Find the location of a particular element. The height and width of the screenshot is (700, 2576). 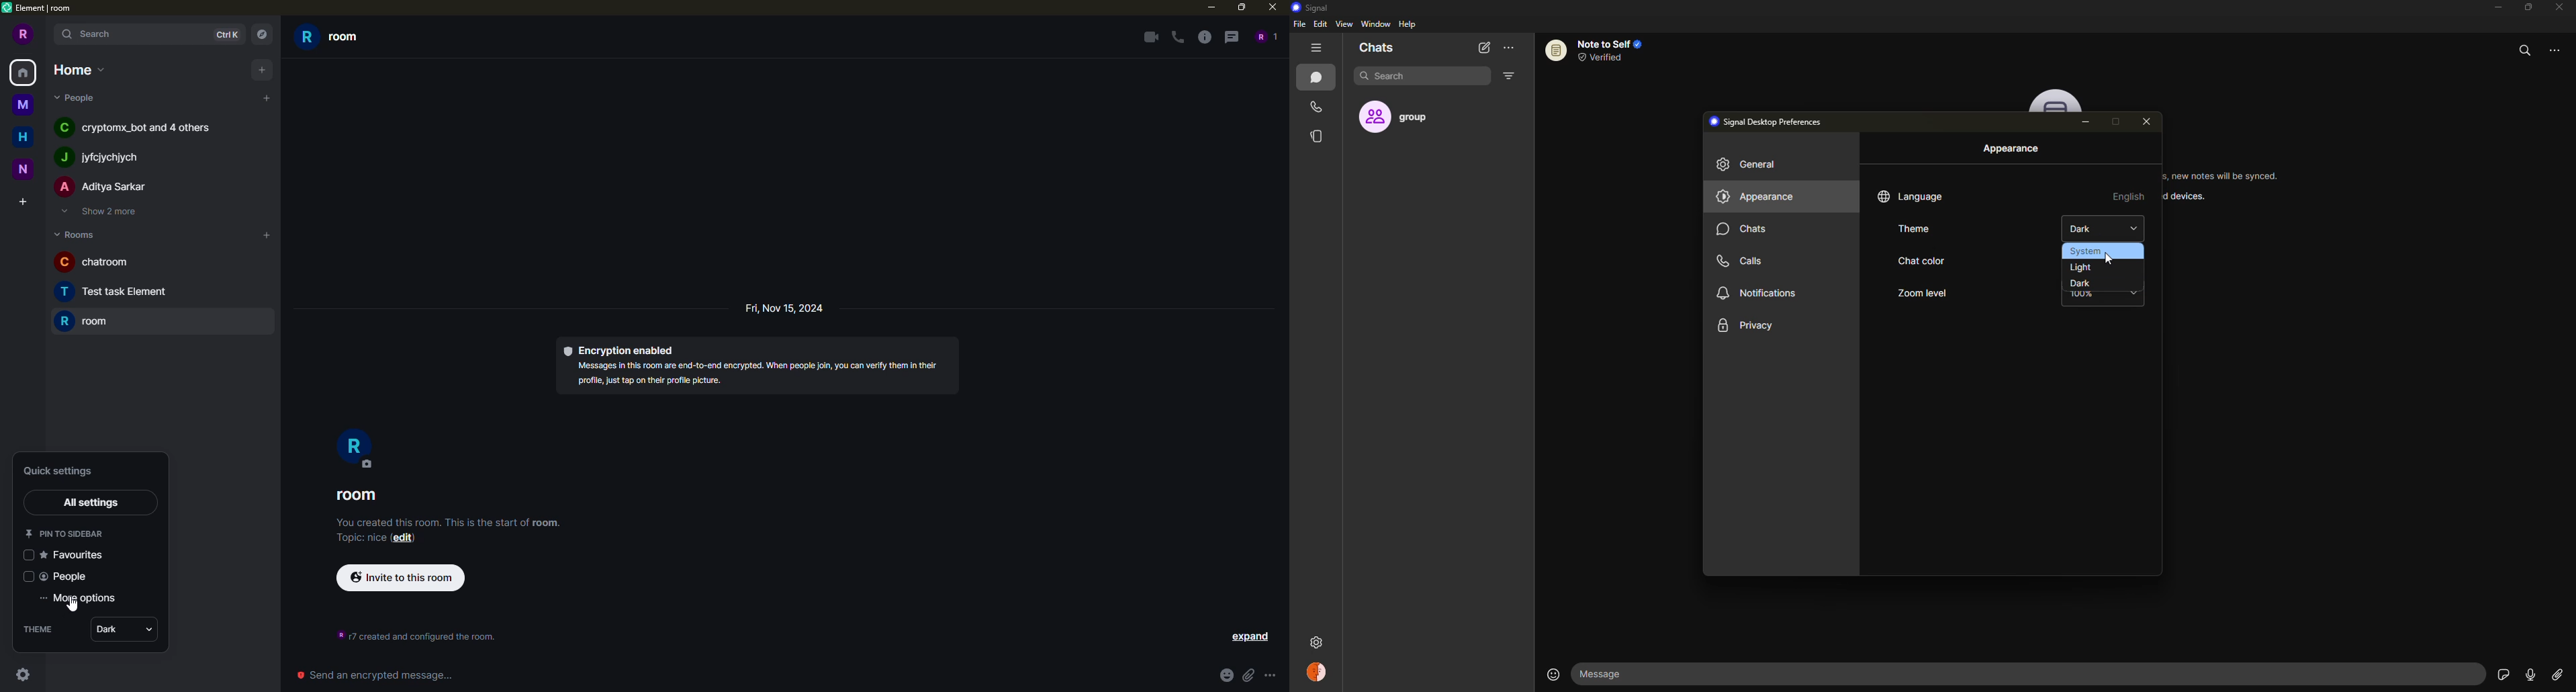

stickers is located at coordinates (2501, 674).